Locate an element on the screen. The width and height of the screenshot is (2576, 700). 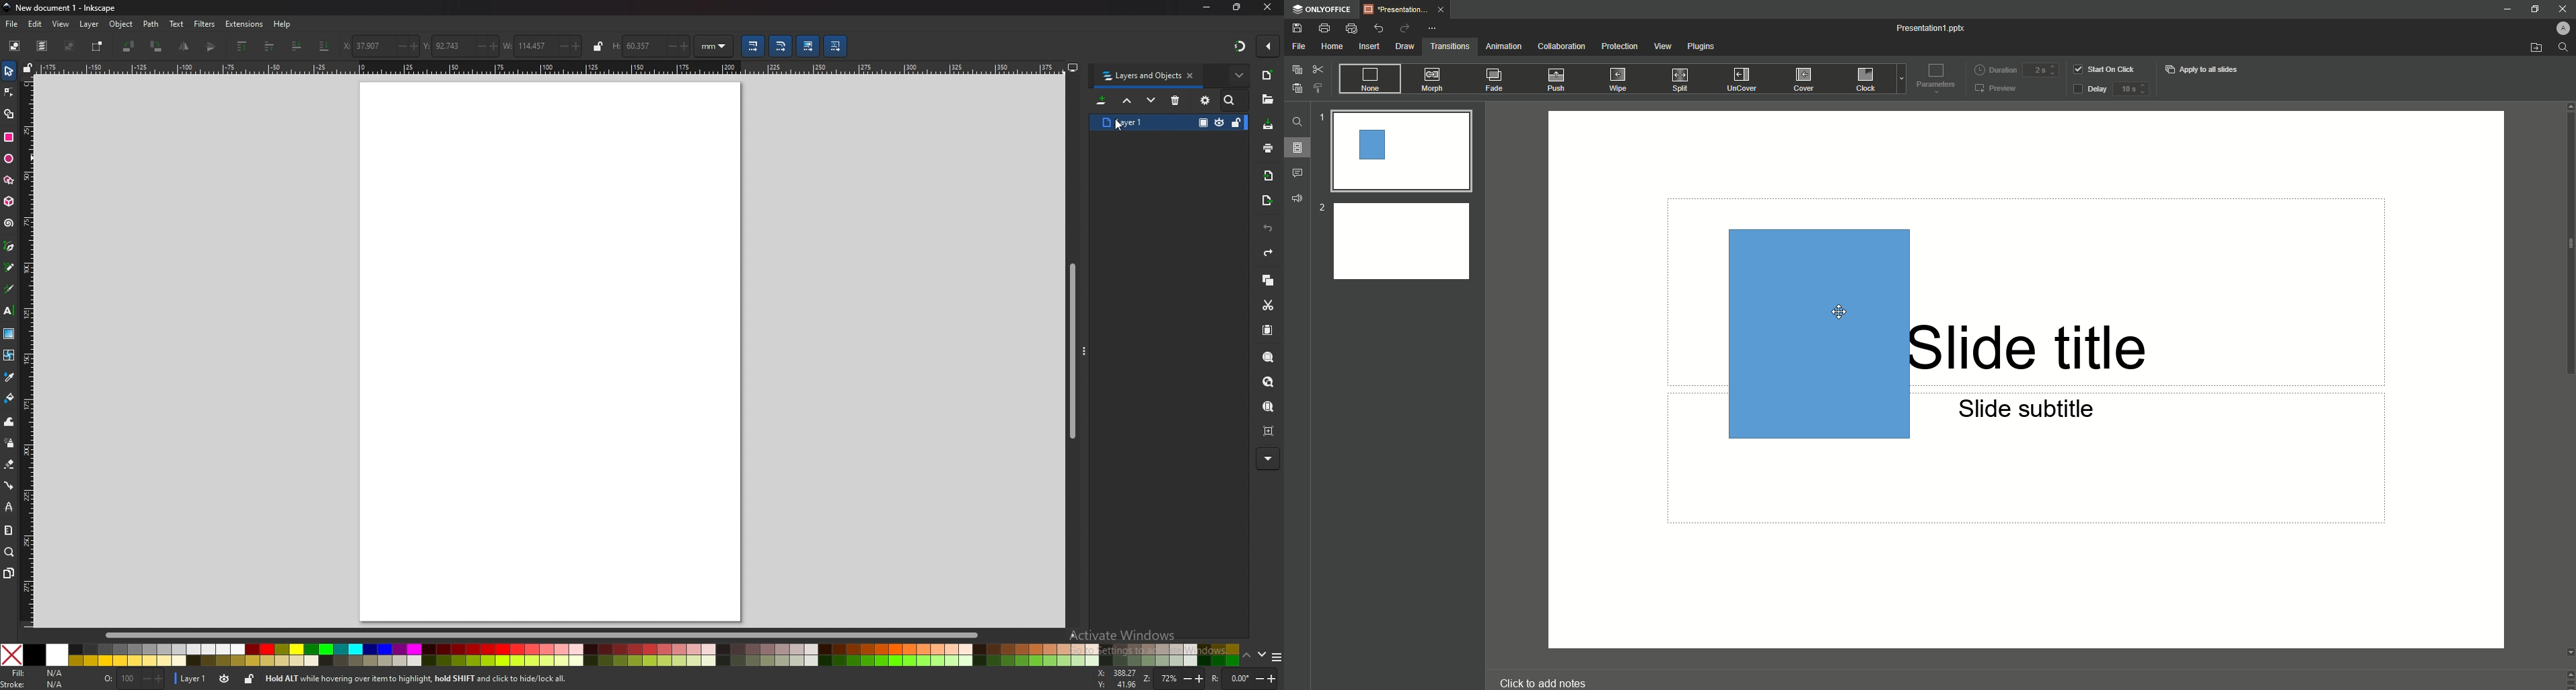
View is located at coordinates (1662, 46).